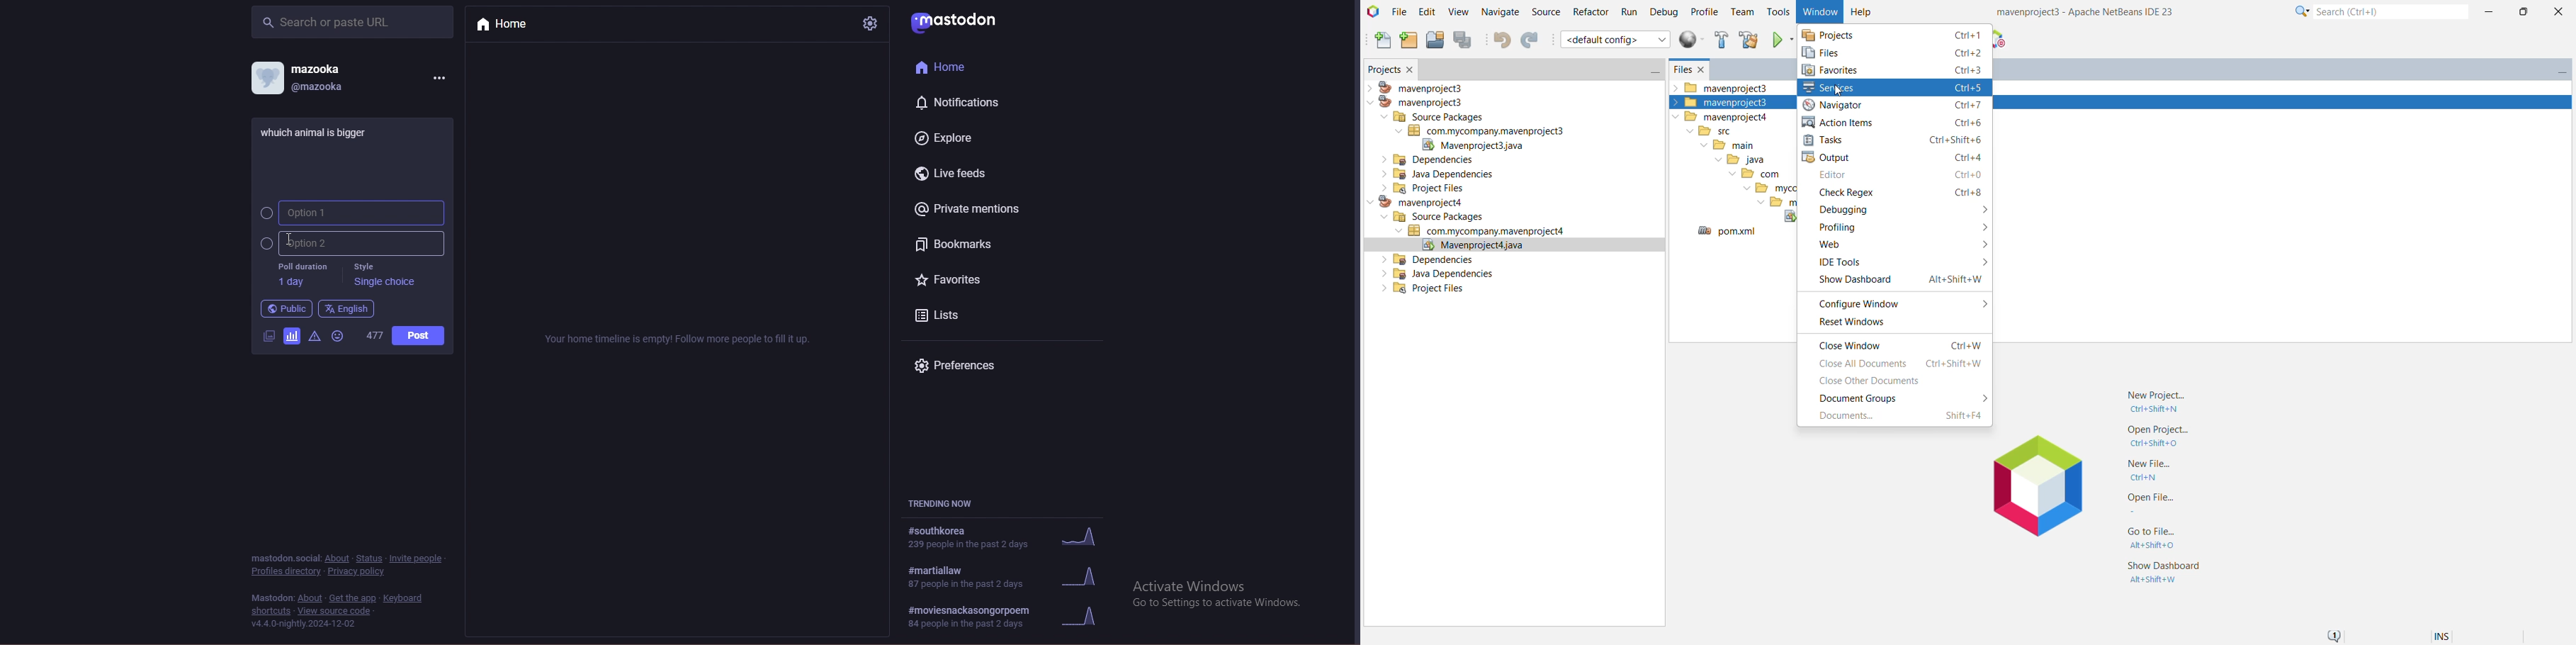 The width and height of the screenshot is (2576, 672). Describe the element at coordinates (370, 559) in the screenshot. I see `status` at that location.